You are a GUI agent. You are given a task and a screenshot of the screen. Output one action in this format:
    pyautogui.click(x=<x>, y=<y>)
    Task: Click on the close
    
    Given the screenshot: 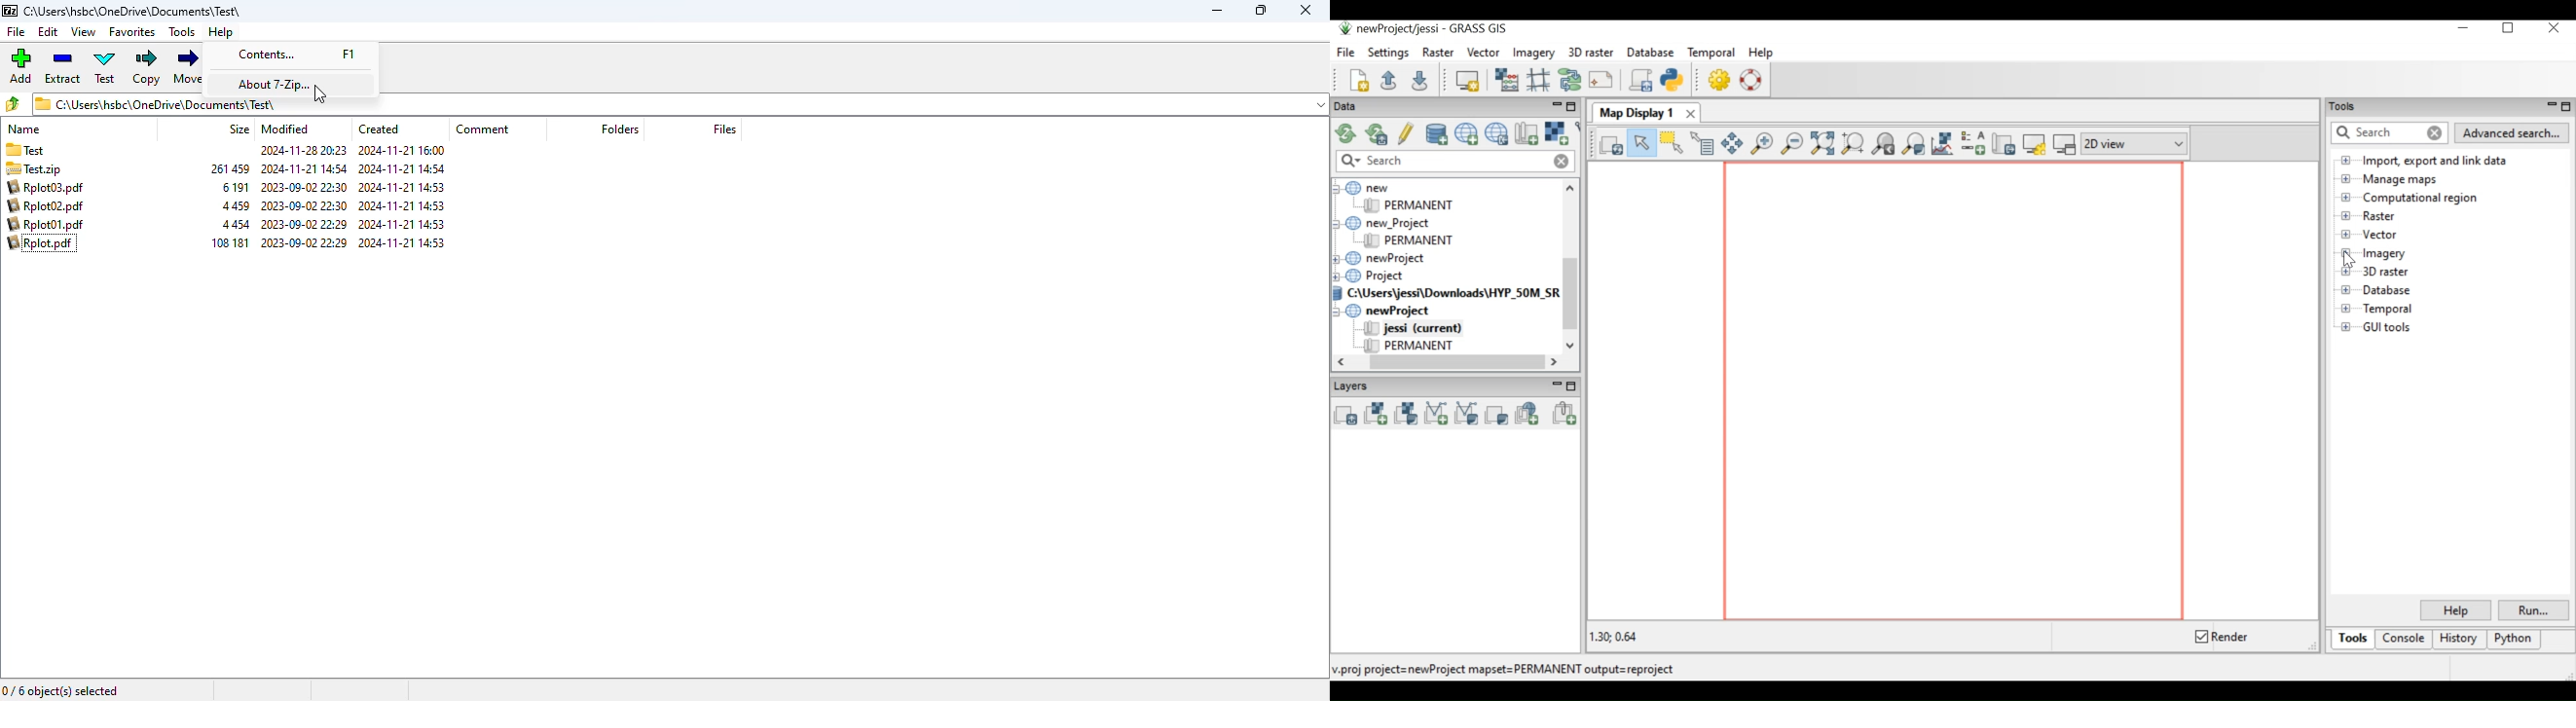 What is the action you would take?
    pyautogui.click(x=1306, y=10)
    